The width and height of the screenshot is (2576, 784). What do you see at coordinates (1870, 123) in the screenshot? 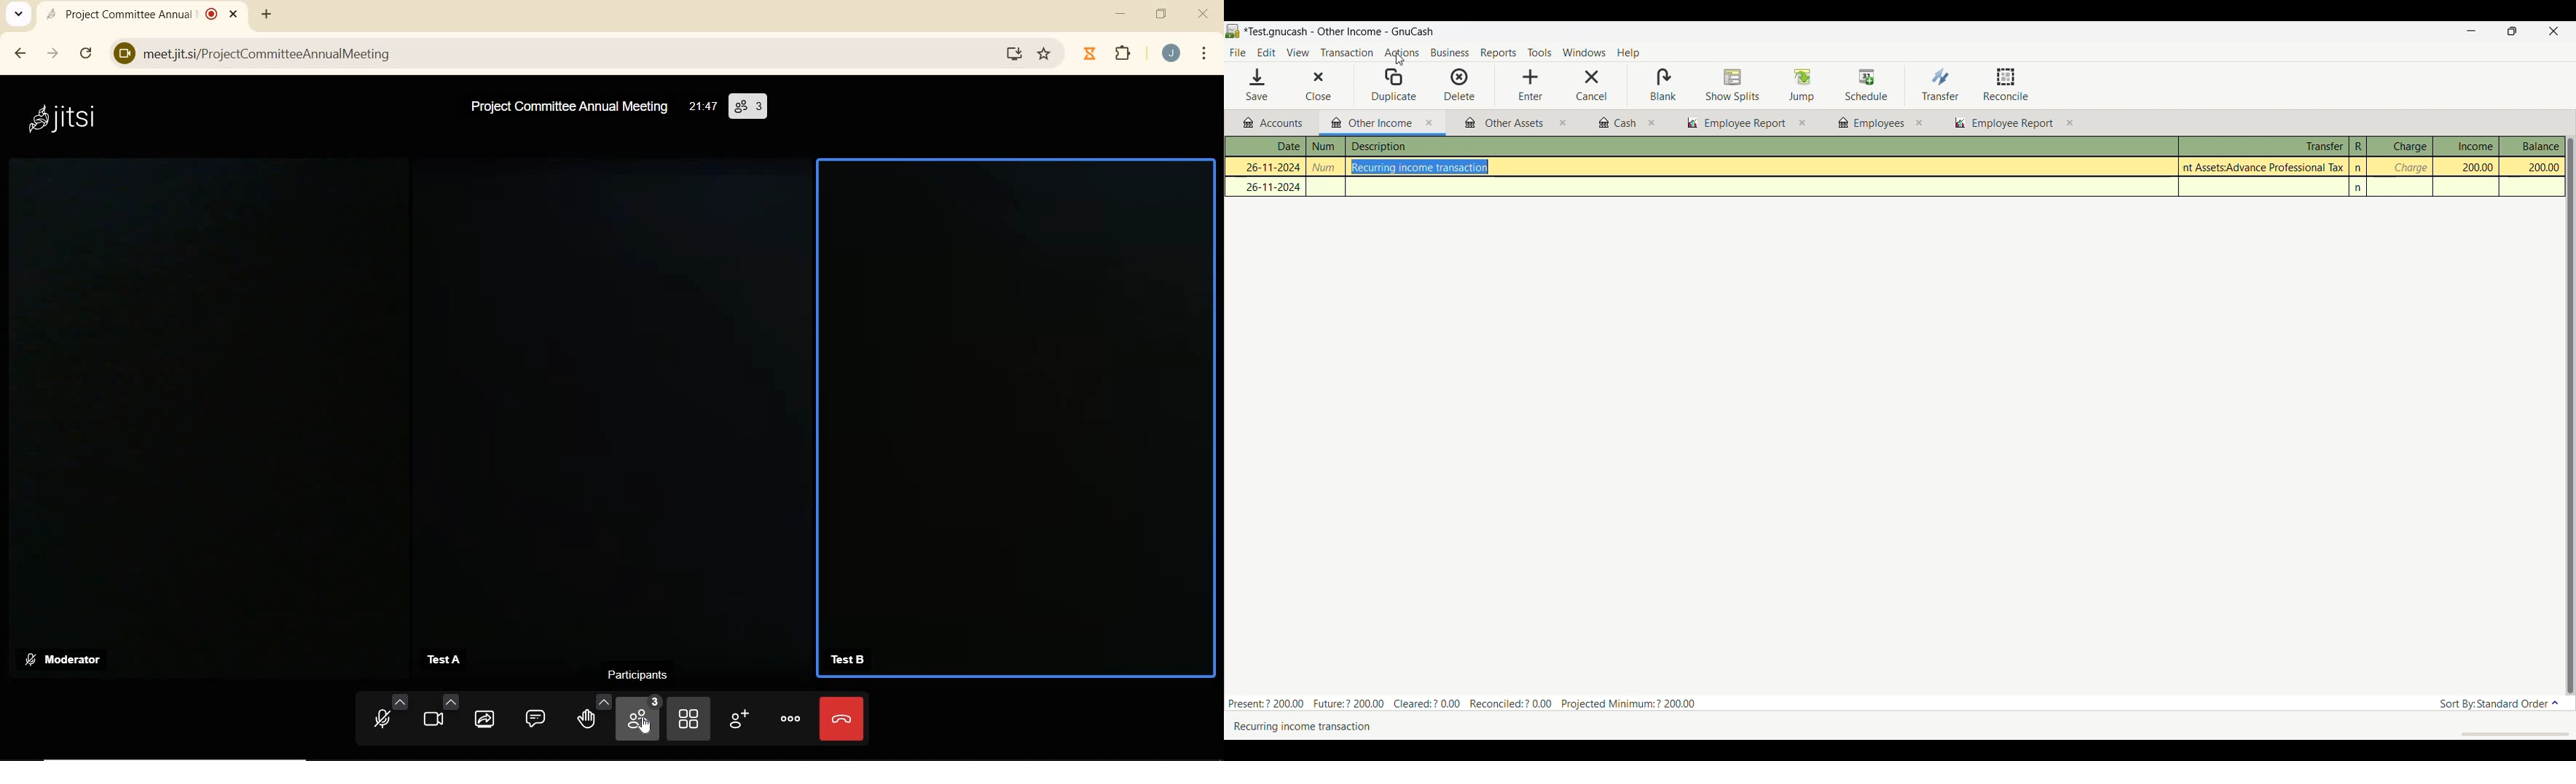
I see `employees` at bounding box center [1870, 123].